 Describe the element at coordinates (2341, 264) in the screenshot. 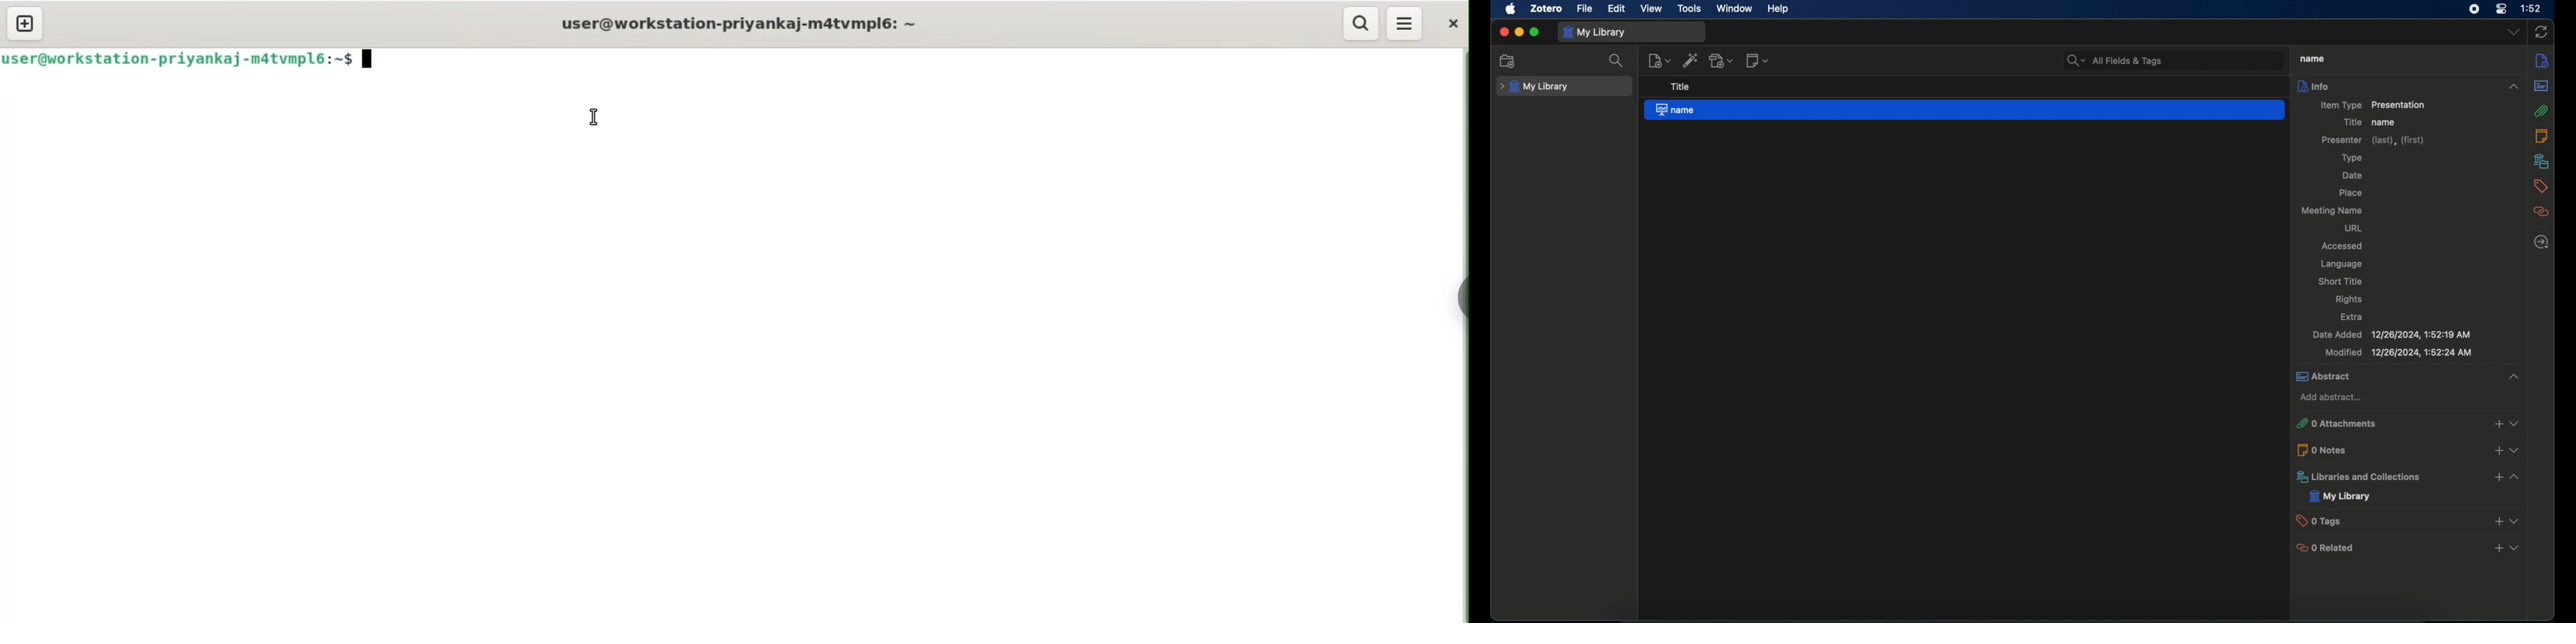

I see `language` at that location.